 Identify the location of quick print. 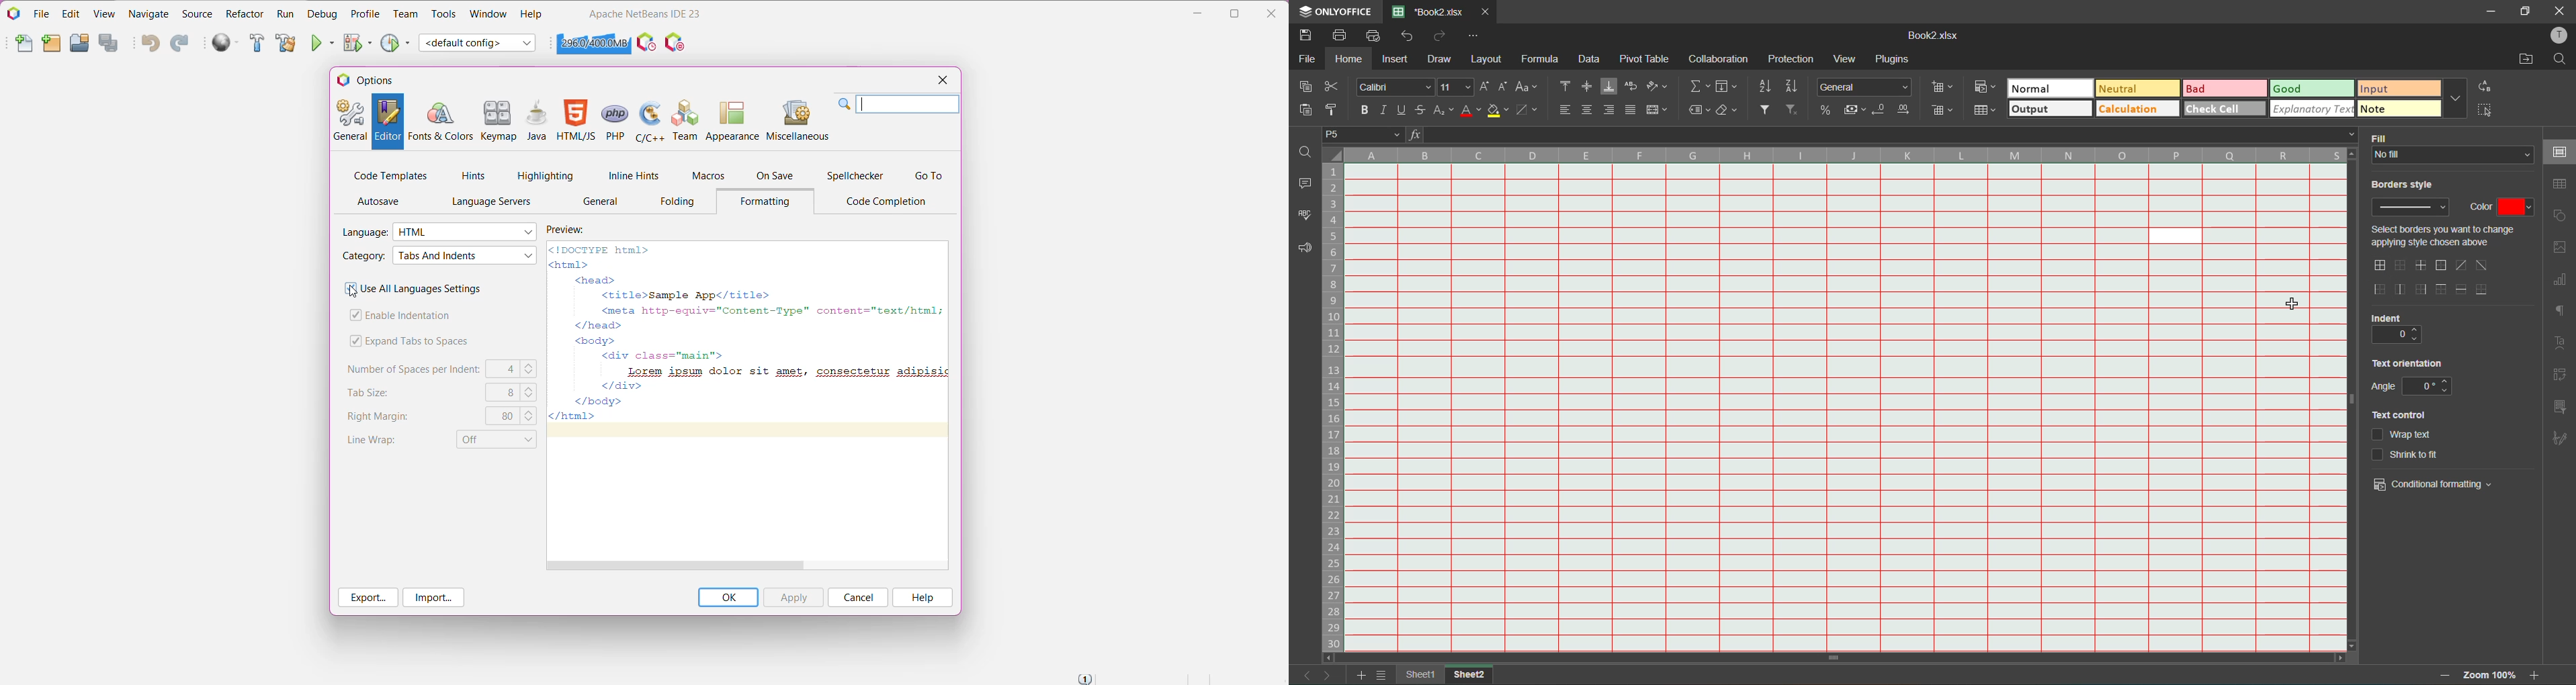
(1372, 37).